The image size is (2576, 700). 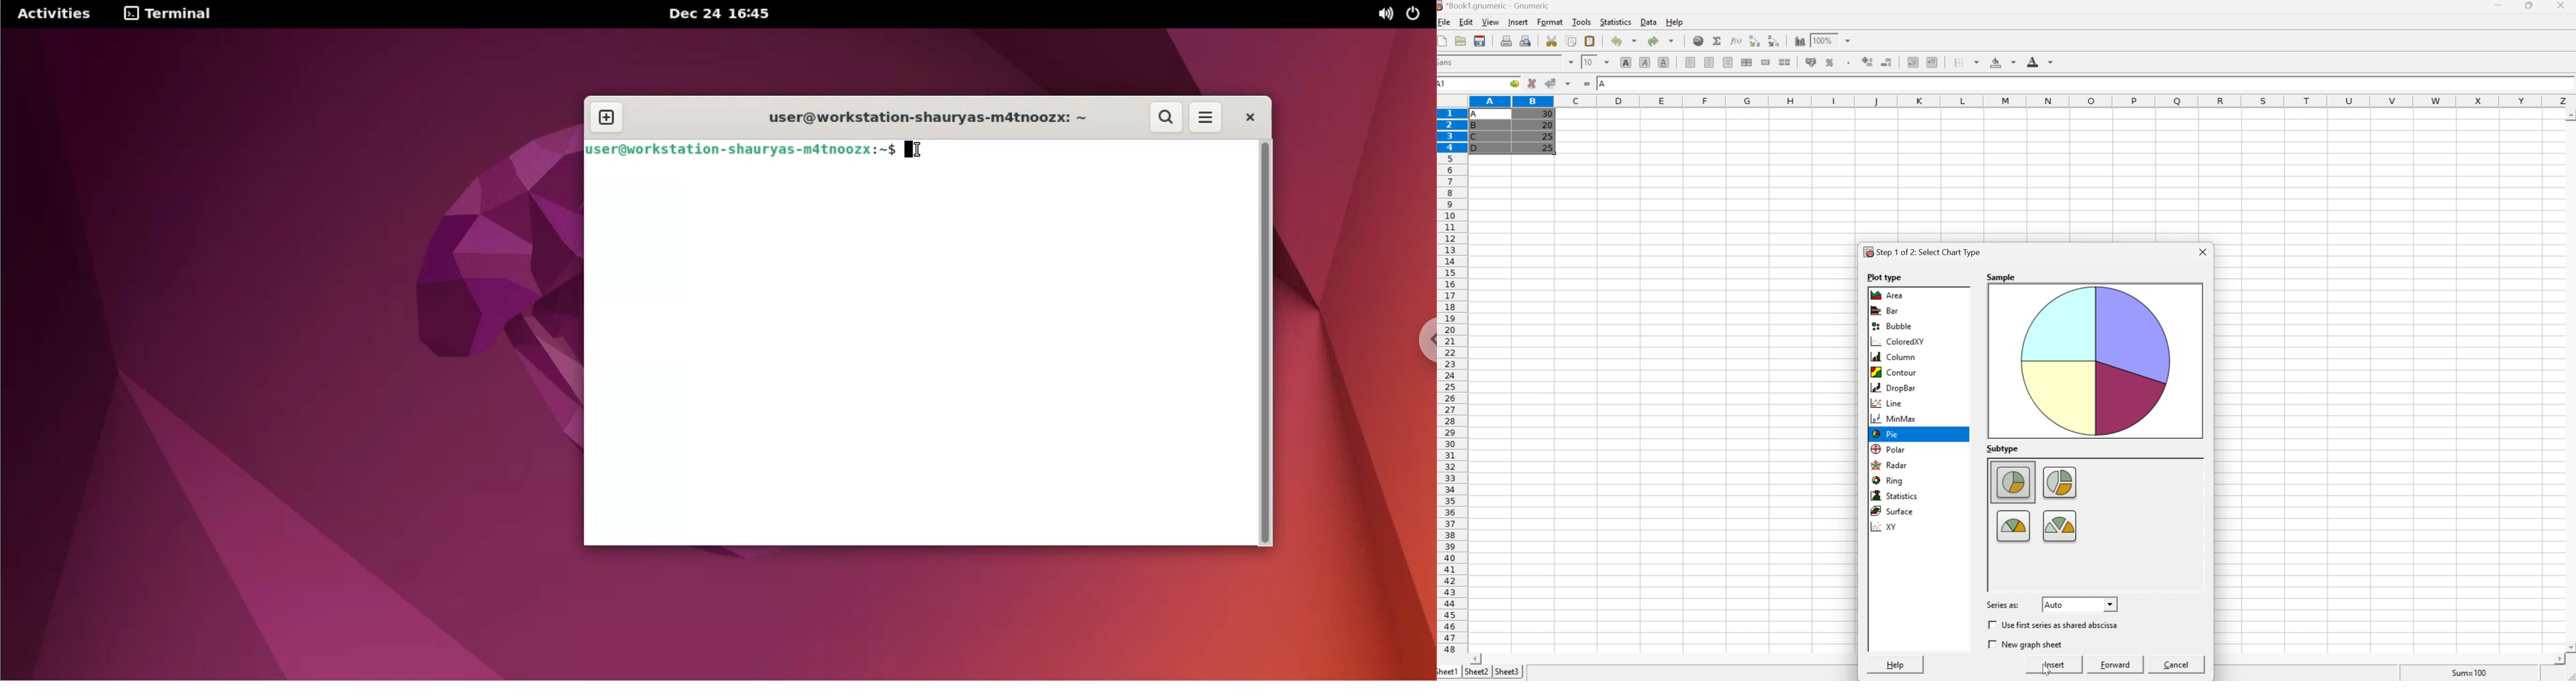 I want to click on Decrease indent, and align the contents to the left, so click(x=1913, y=63).